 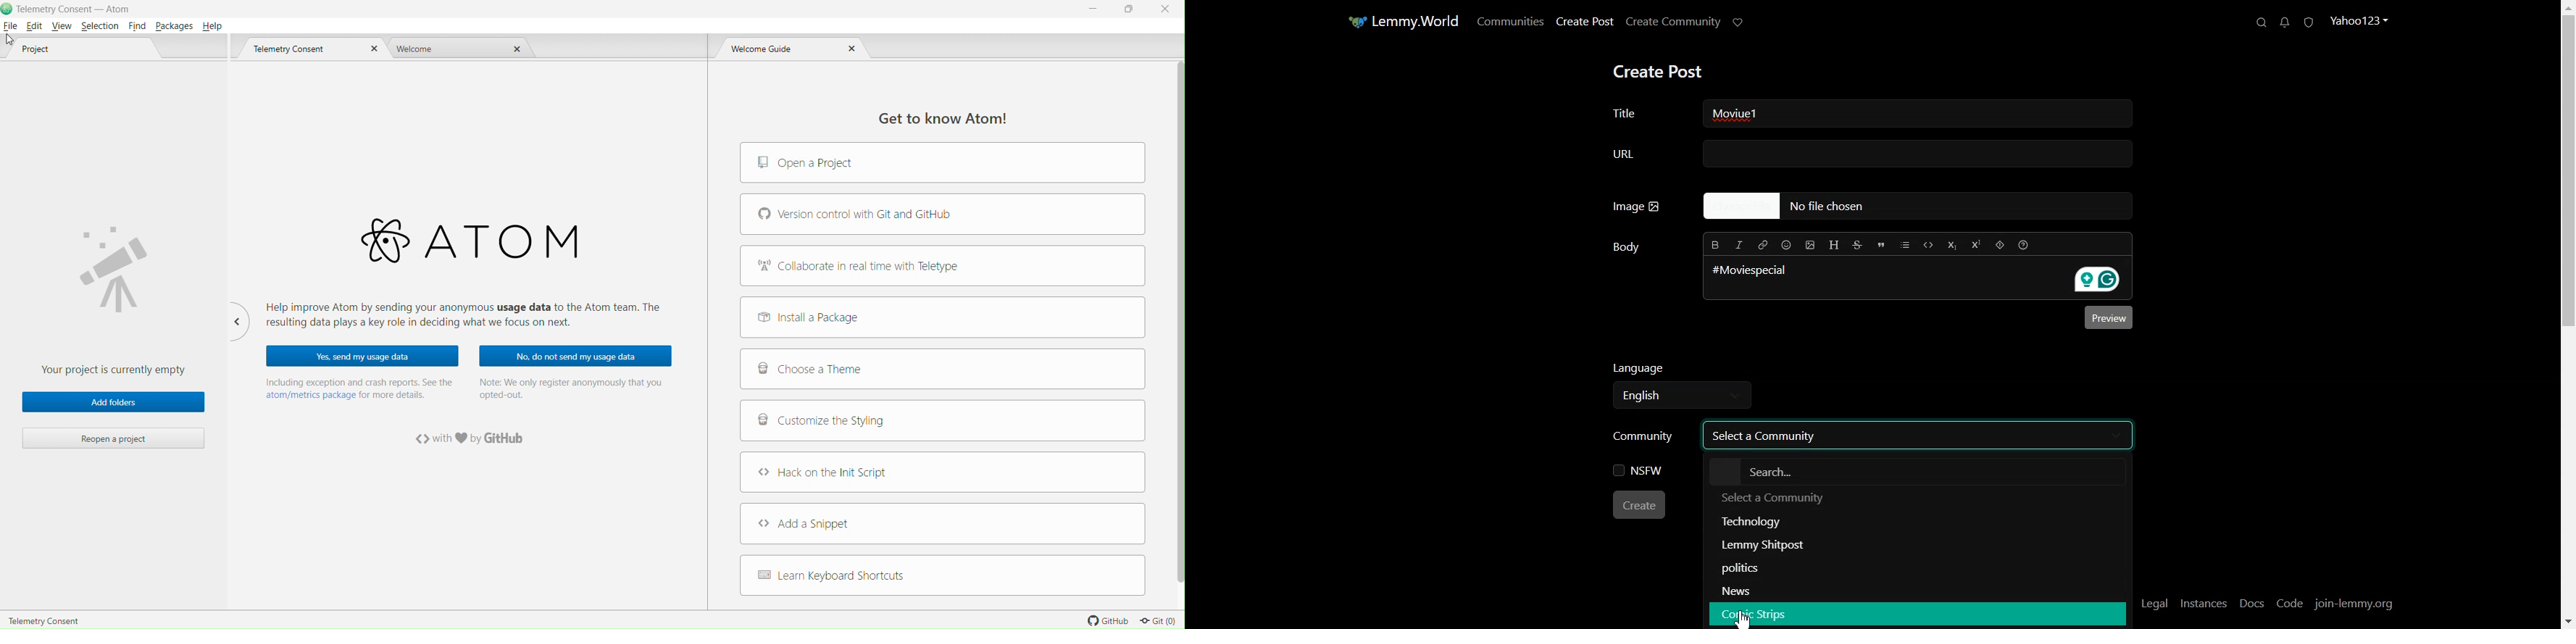 I want to click on Learn Keyboard Shortcuts, so click(x=943, y=576).